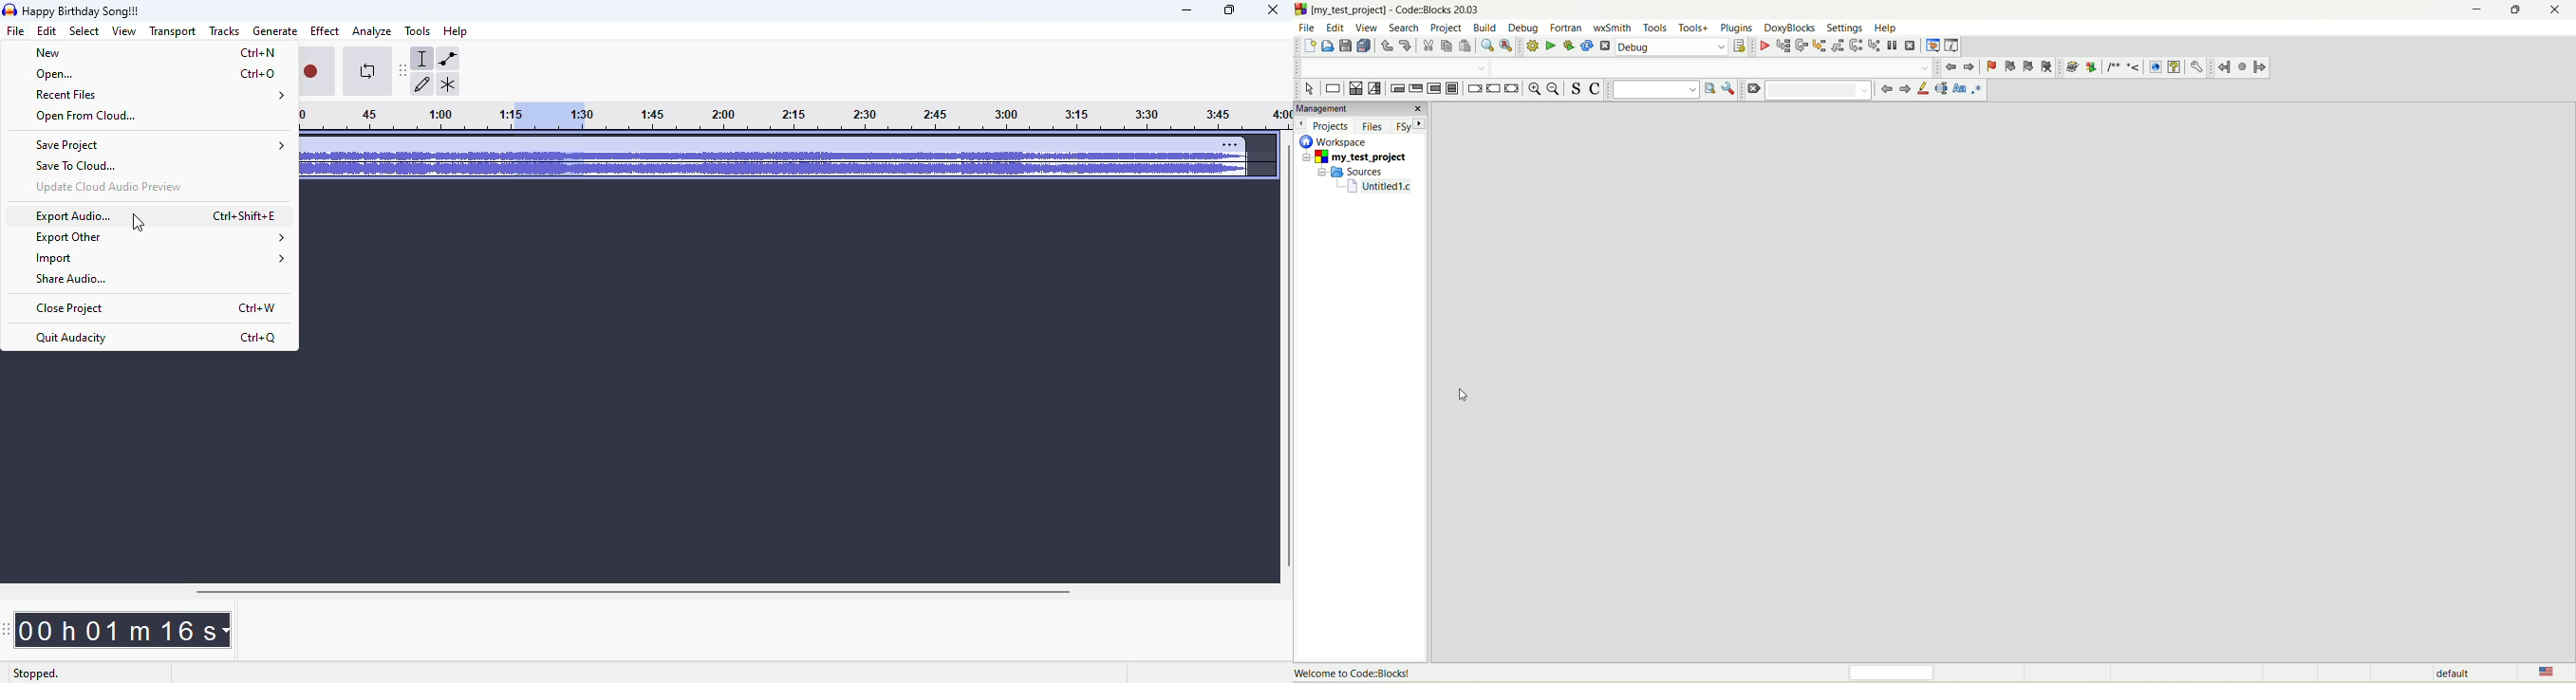 This screenshot has height=700, width=2576. Describe the element at coordinates (1576, 89) in the screenshot. I see `toggle search` at that location.